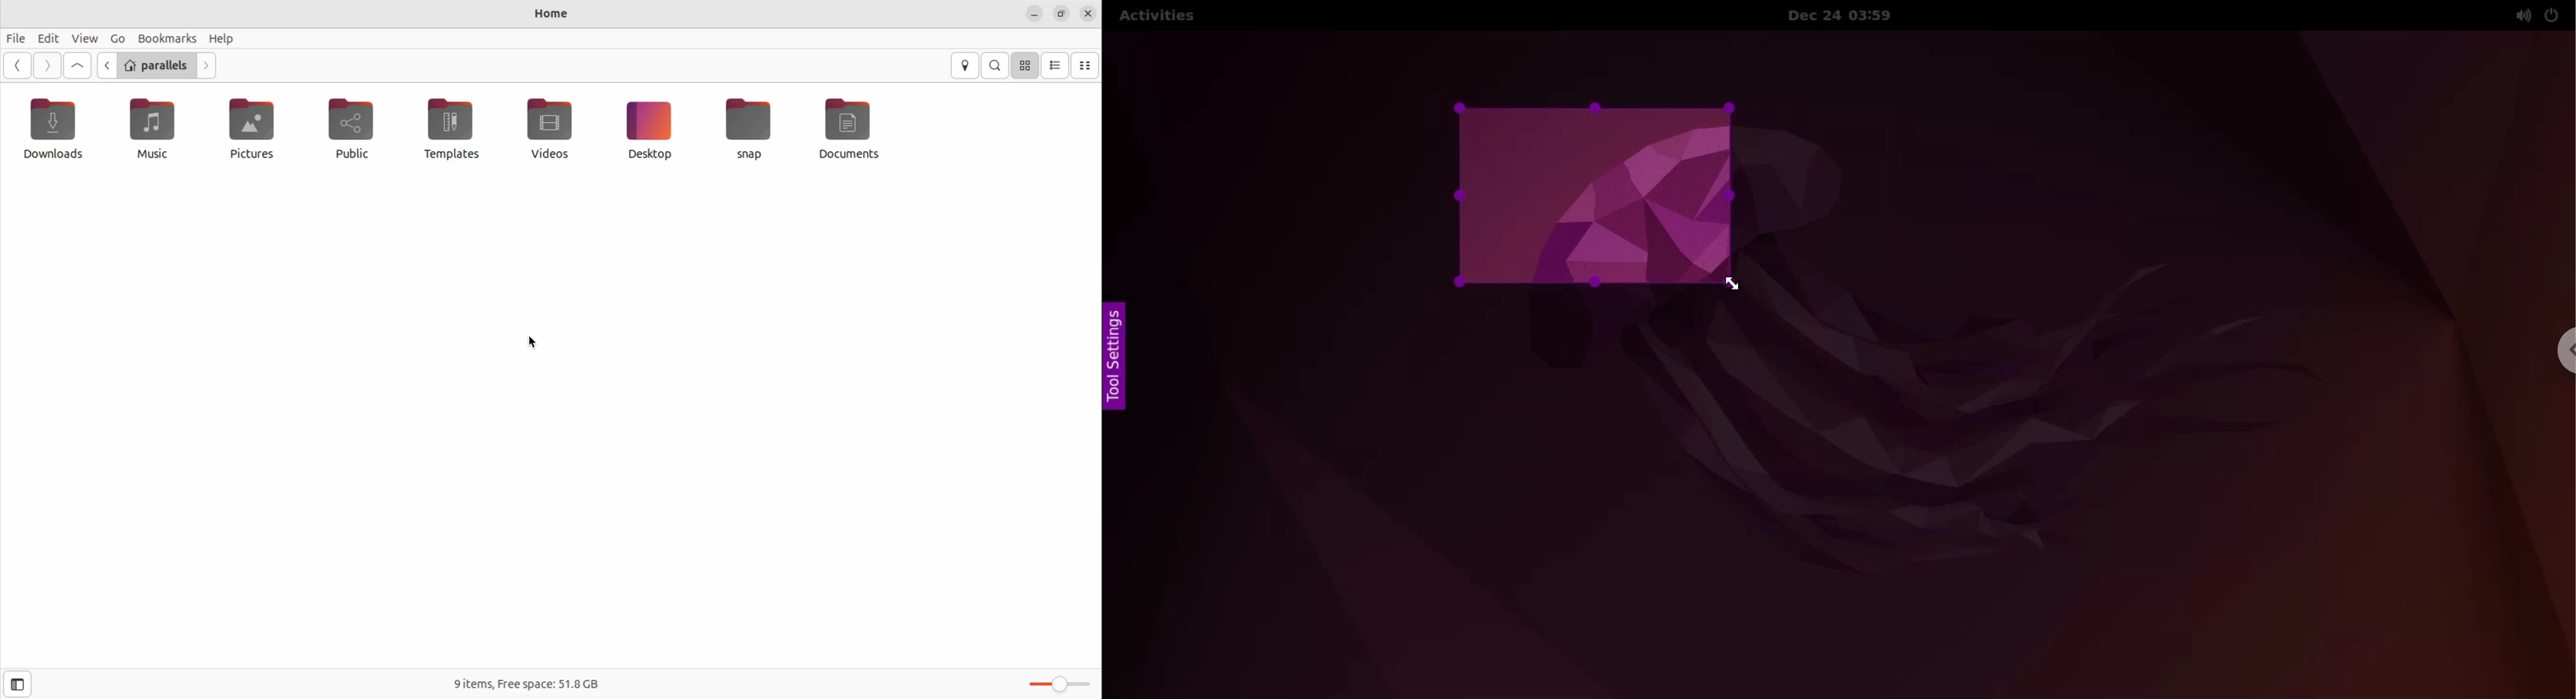  Describe the element at coordinates (223, 38) in the screenshot. I see `help` at that location.